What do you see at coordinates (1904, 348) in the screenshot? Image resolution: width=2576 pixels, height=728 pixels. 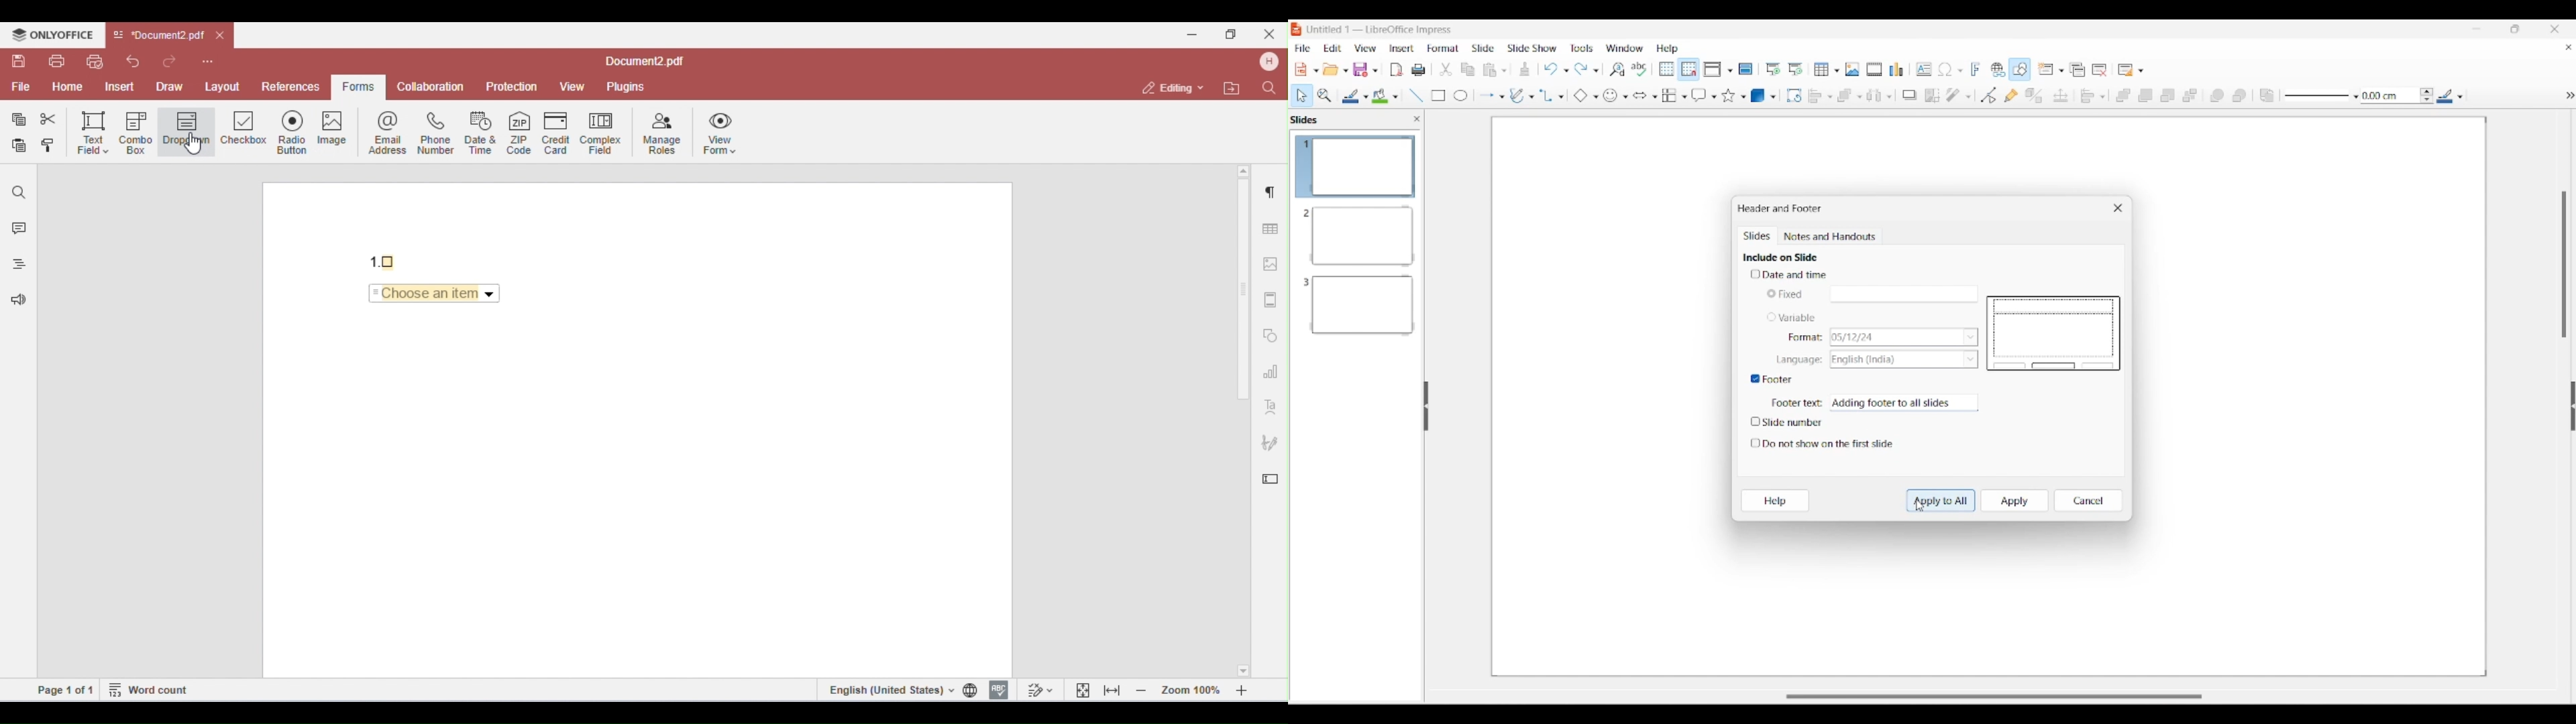 I see `List options for respective Variable characteristics` at bounding box center [1904, 348].